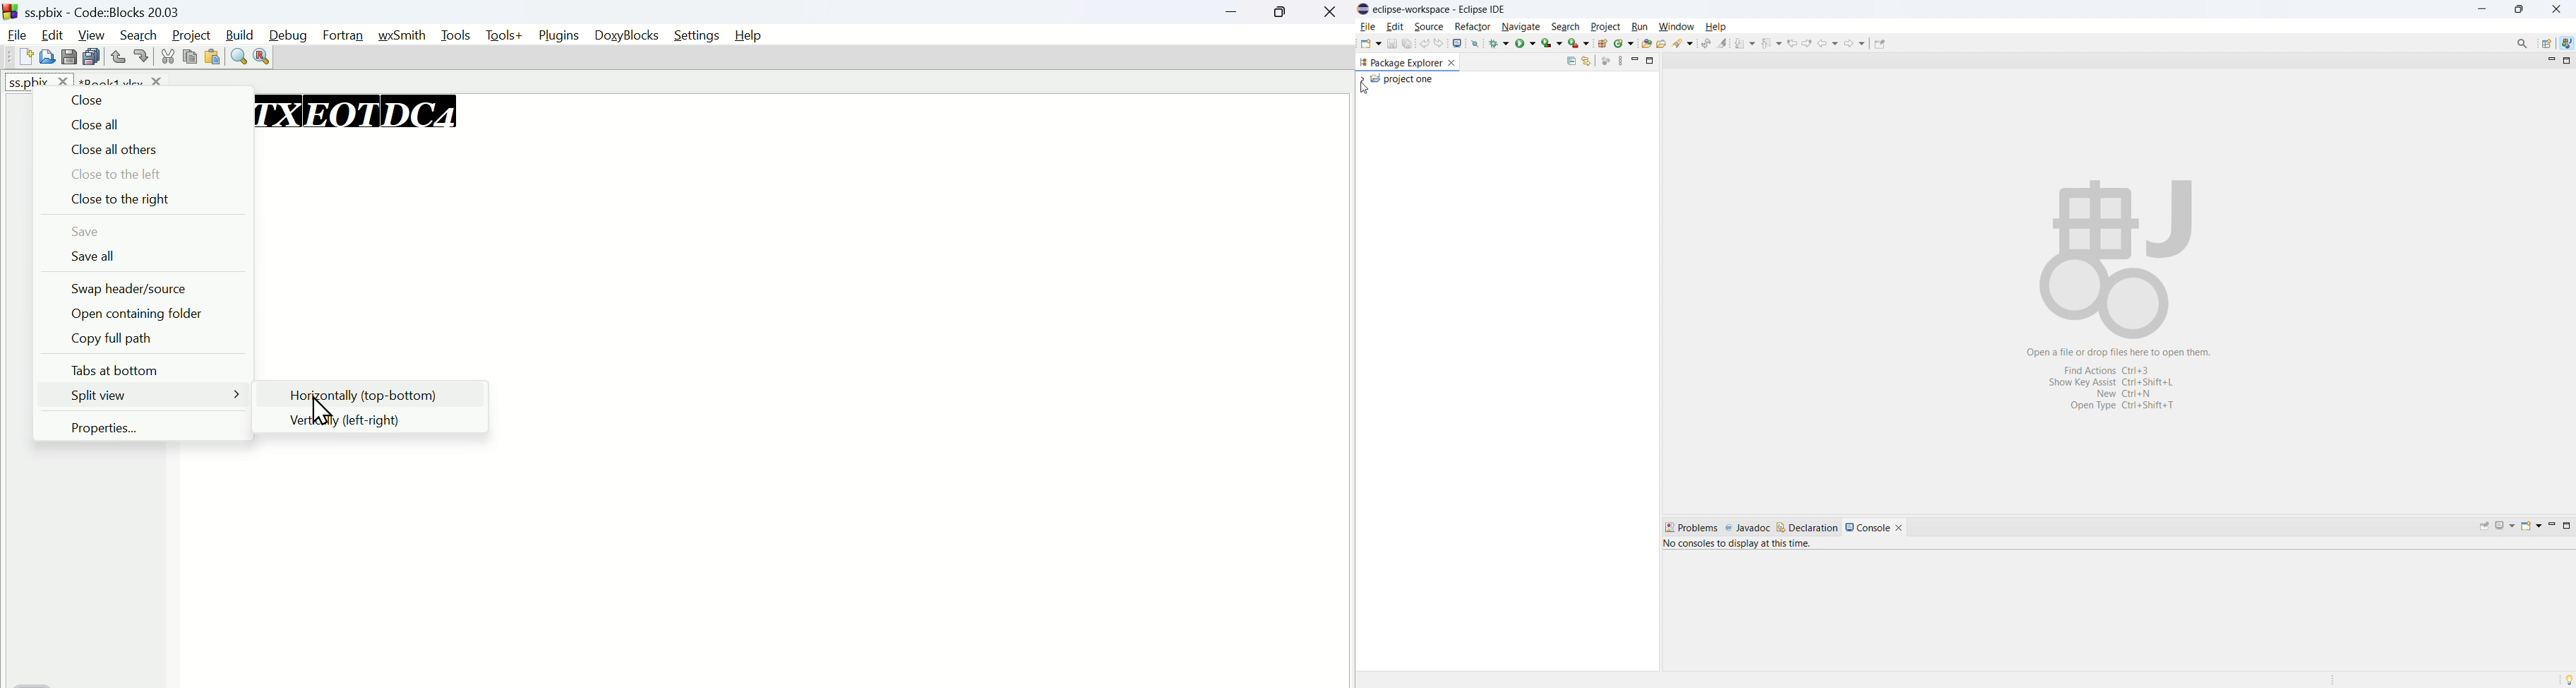 This screenshot has width=2576, height=700. I want to click on maximize, so click(1650, 61).